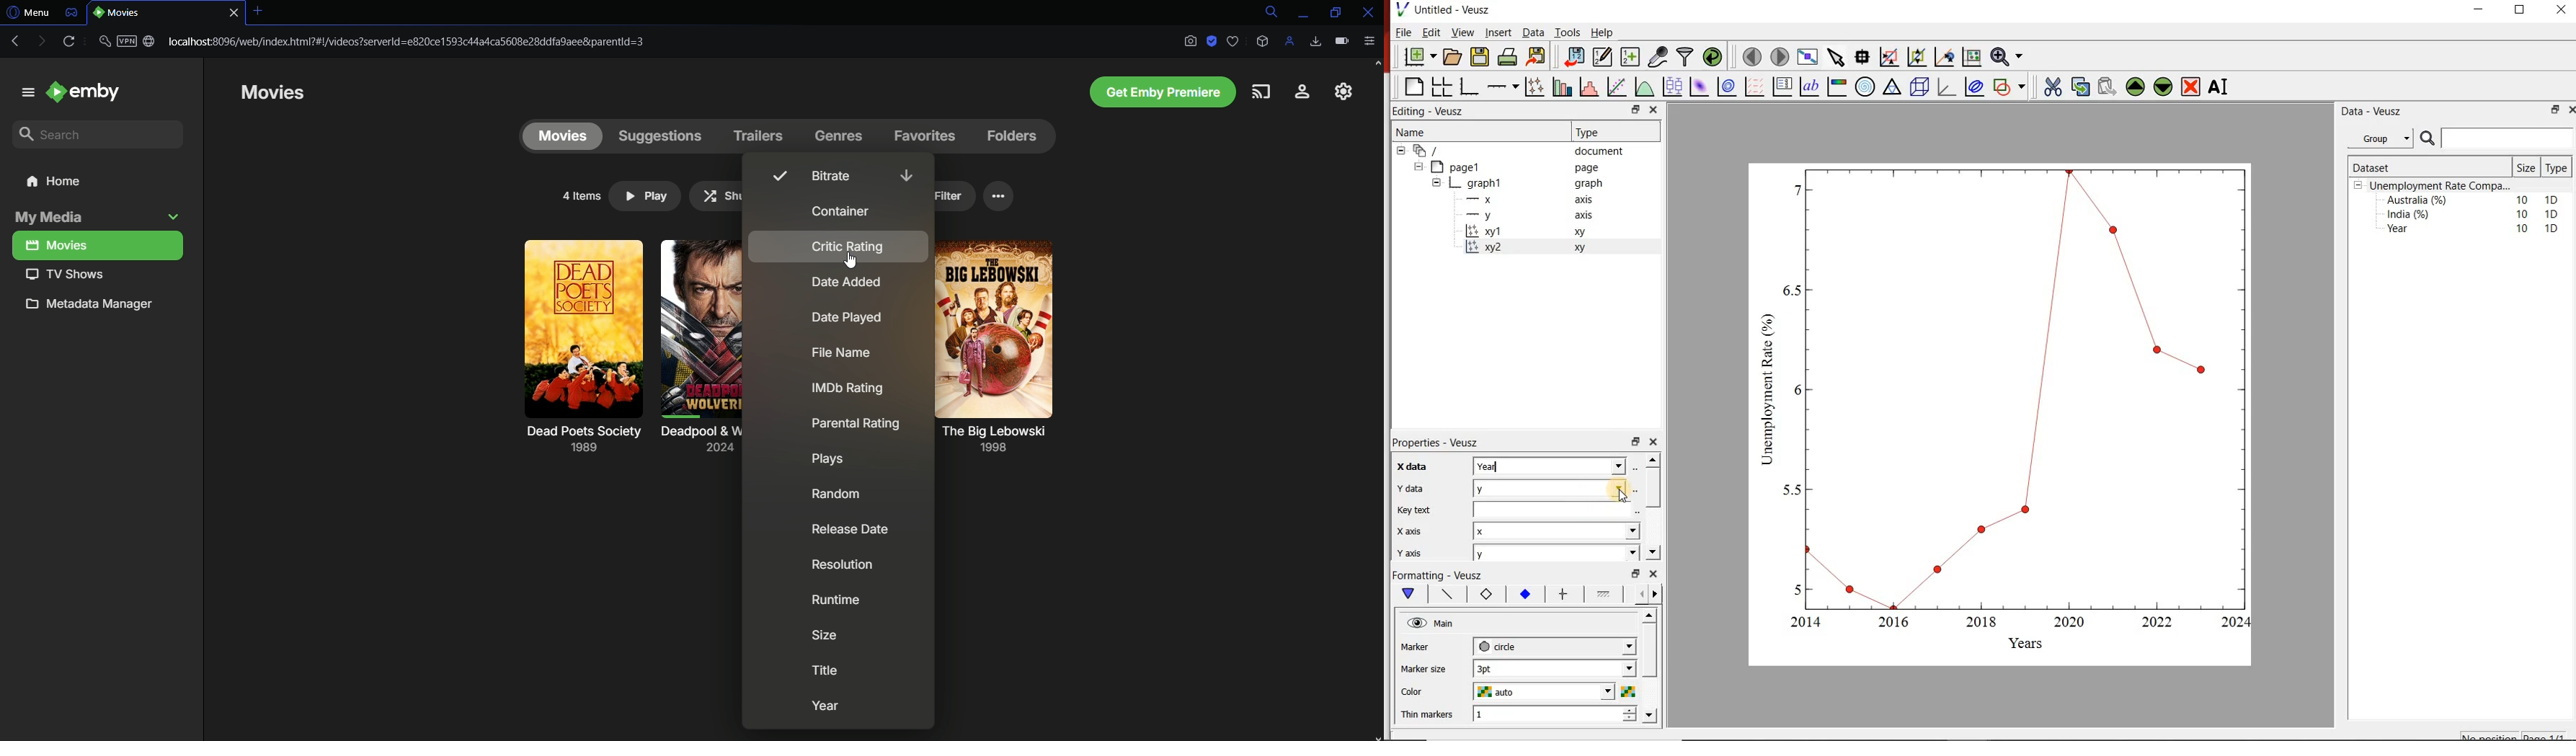  What do you see at coordinates (1002, 196) in the screenshot?
I see `Options` at bounding box center [1002, 196].